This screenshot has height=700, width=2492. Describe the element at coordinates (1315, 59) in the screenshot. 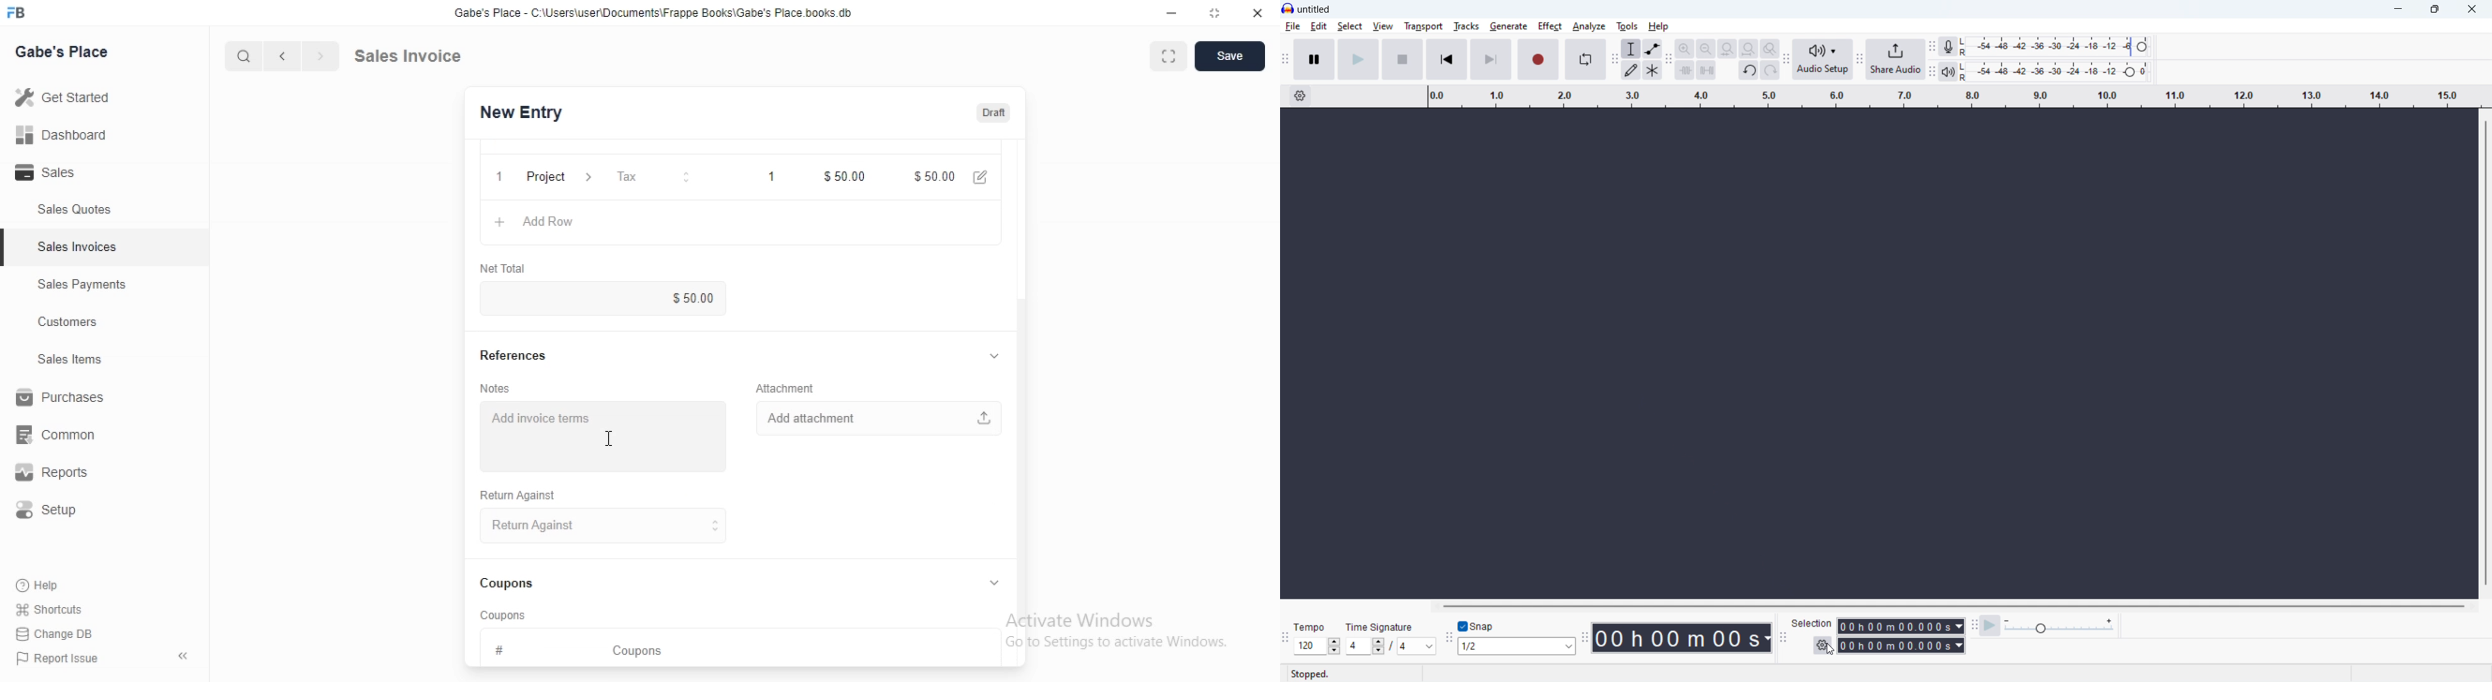

I see `pause` at that location.